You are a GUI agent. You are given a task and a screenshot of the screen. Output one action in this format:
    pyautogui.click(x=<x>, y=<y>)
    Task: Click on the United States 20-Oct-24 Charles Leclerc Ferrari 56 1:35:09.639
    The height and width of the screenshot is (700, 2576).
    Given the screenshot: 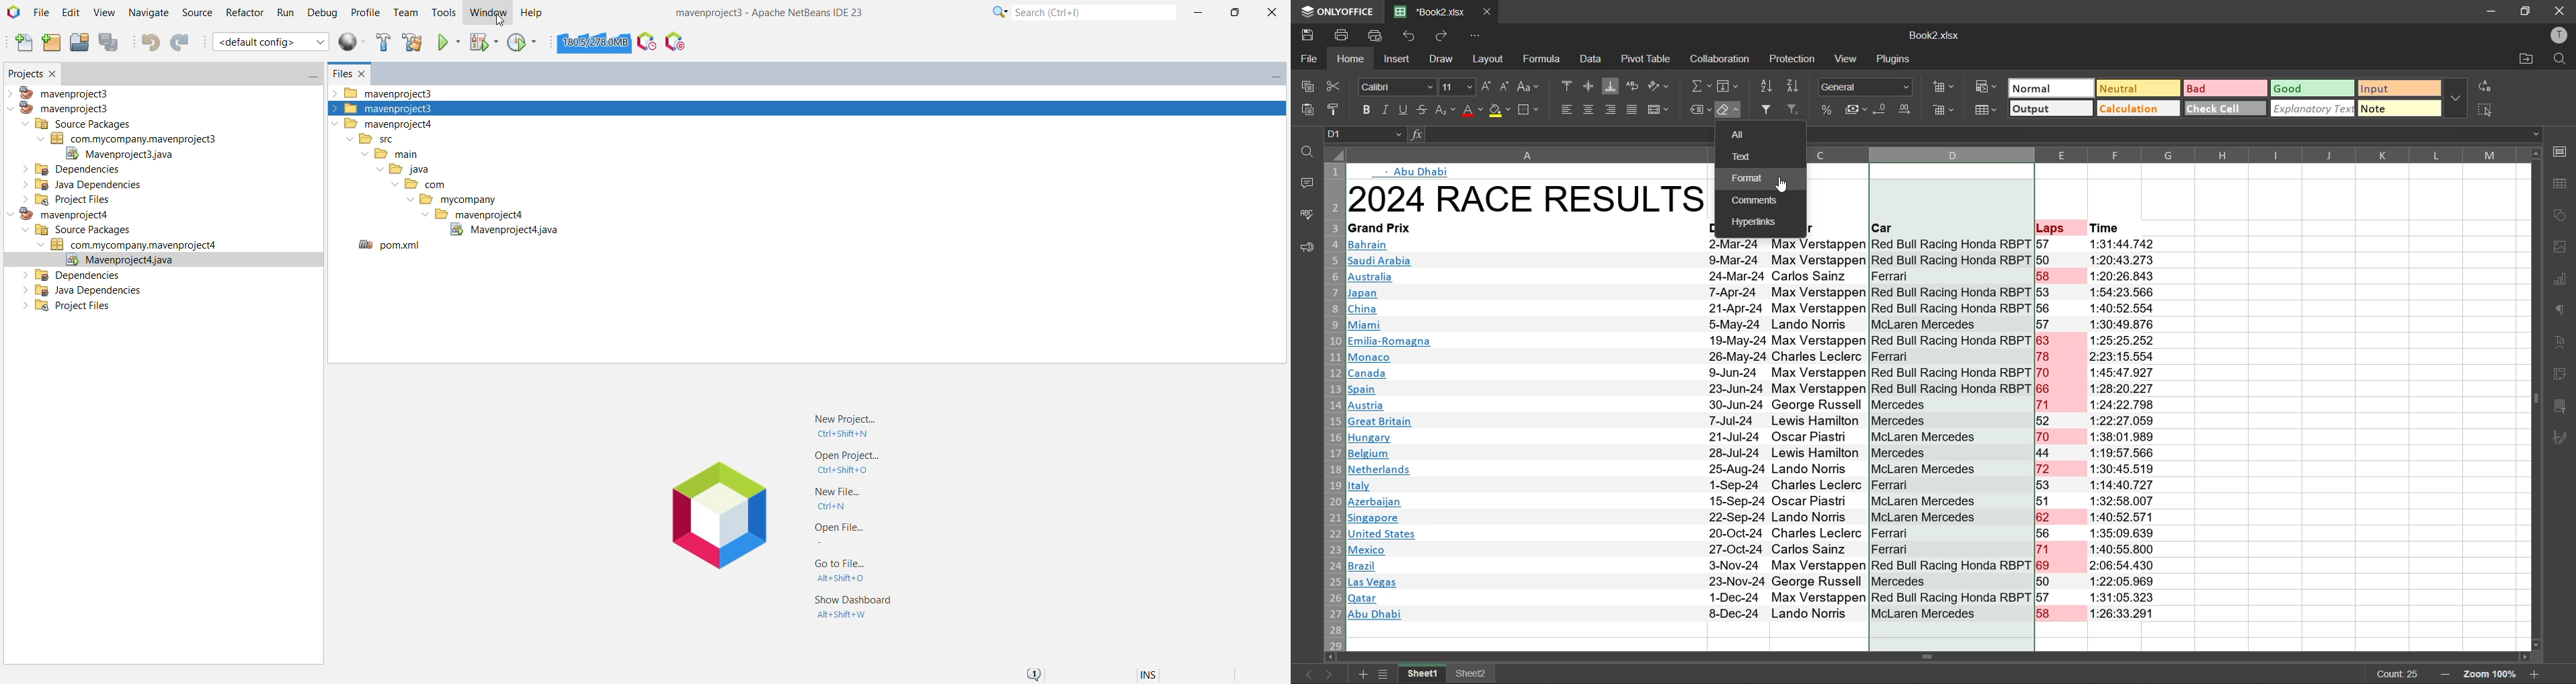 What is the action you would take?
    pyautogui.click(x=1757, y=533)
    